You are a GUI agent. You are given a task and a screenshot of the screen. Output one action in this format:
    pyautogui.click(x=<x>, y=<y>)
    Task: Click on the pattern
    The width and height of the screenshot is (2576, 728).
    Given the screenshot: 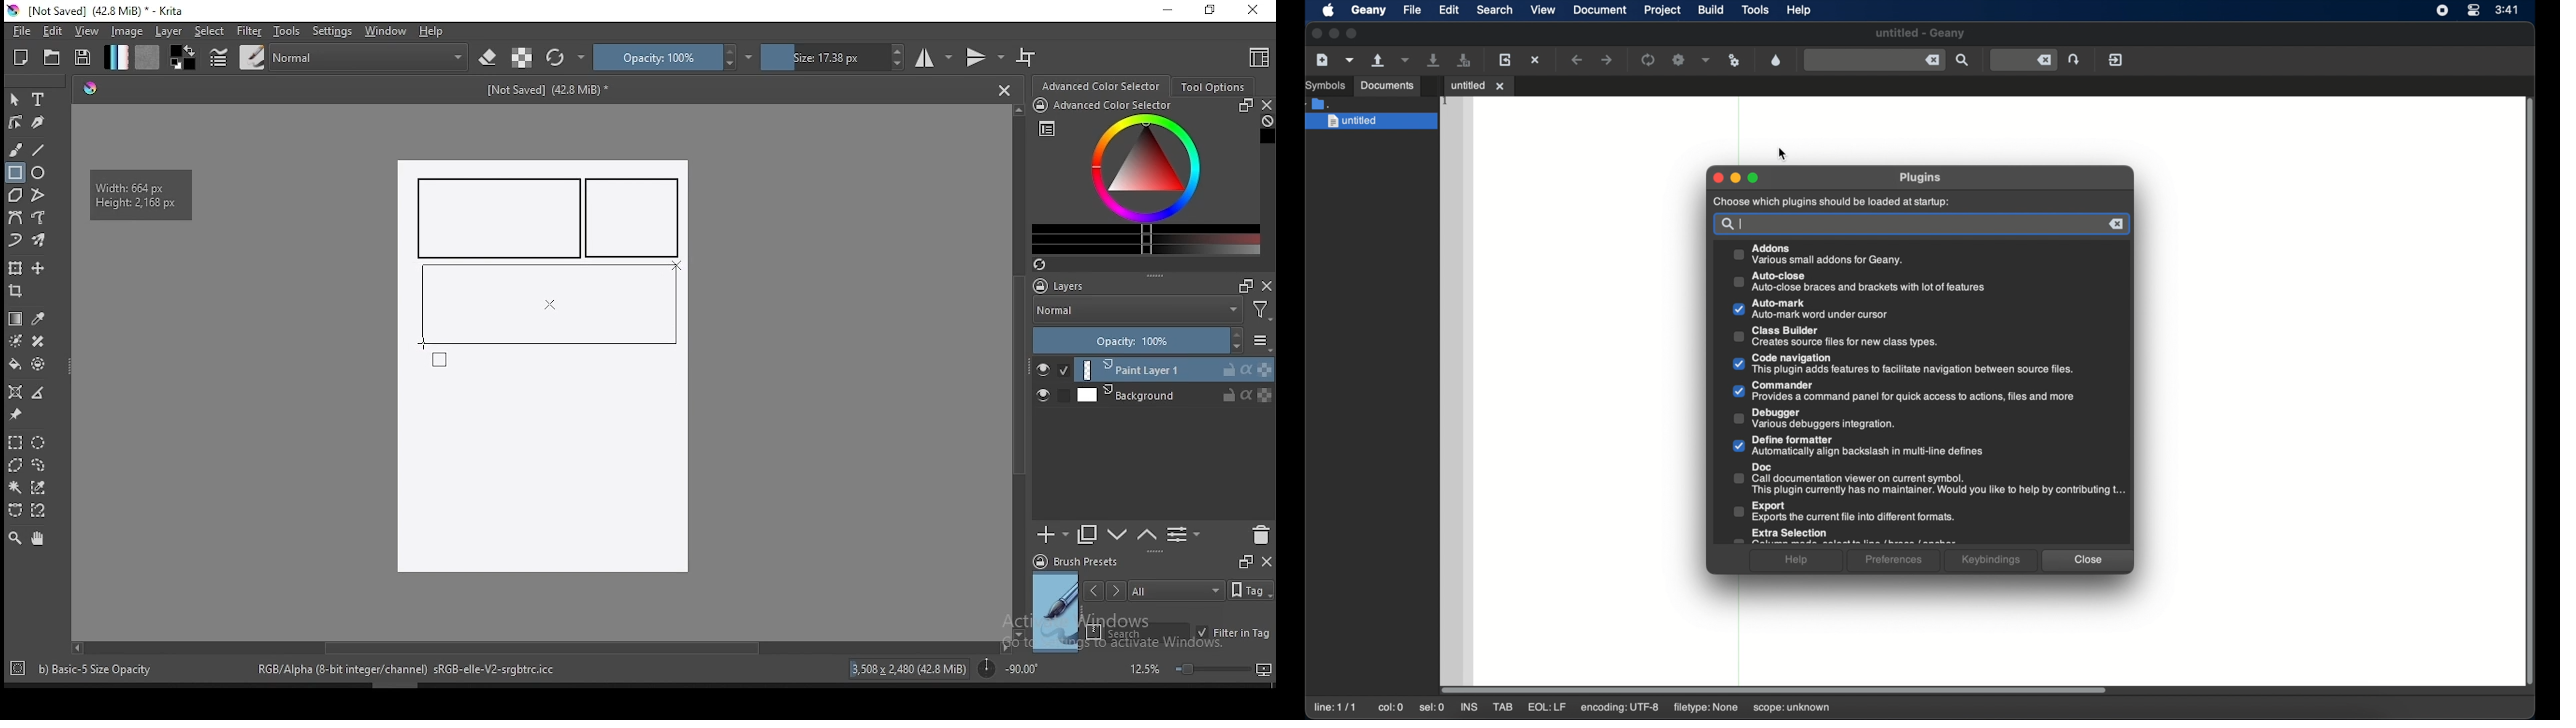 What is the action you would take?
    pyautogui.click(x=147, y=57)
    